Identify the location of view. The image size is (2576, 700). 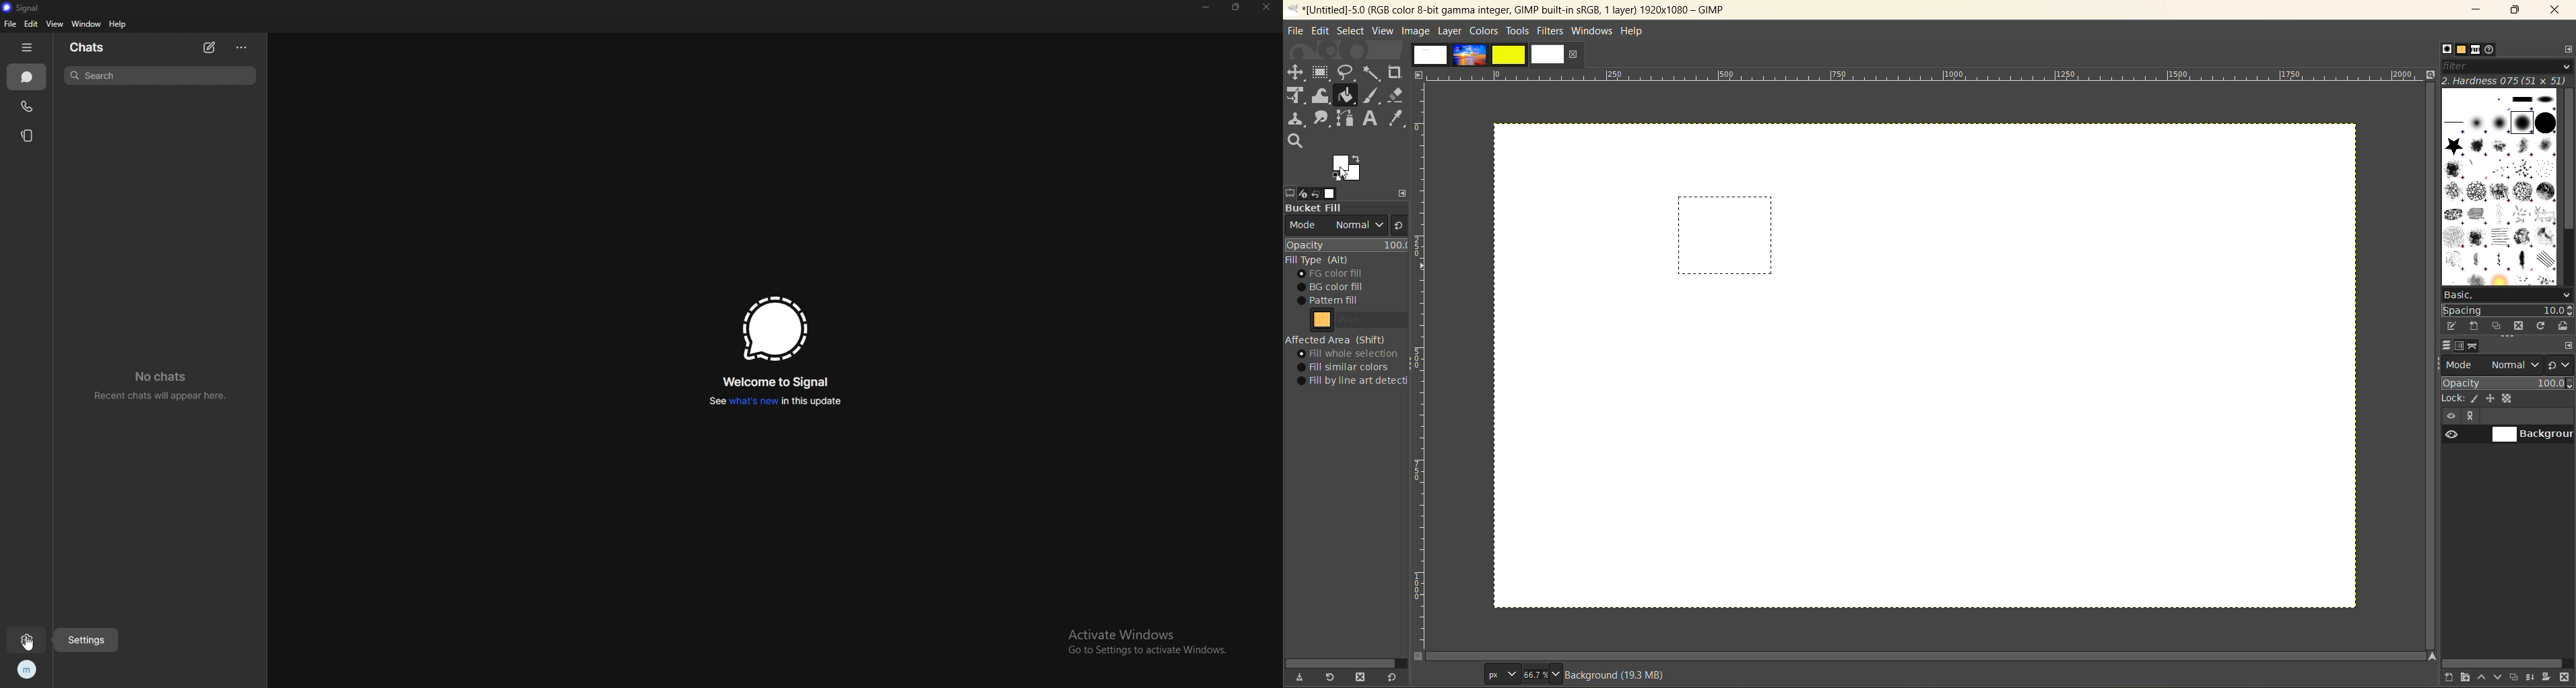
(54, 24).